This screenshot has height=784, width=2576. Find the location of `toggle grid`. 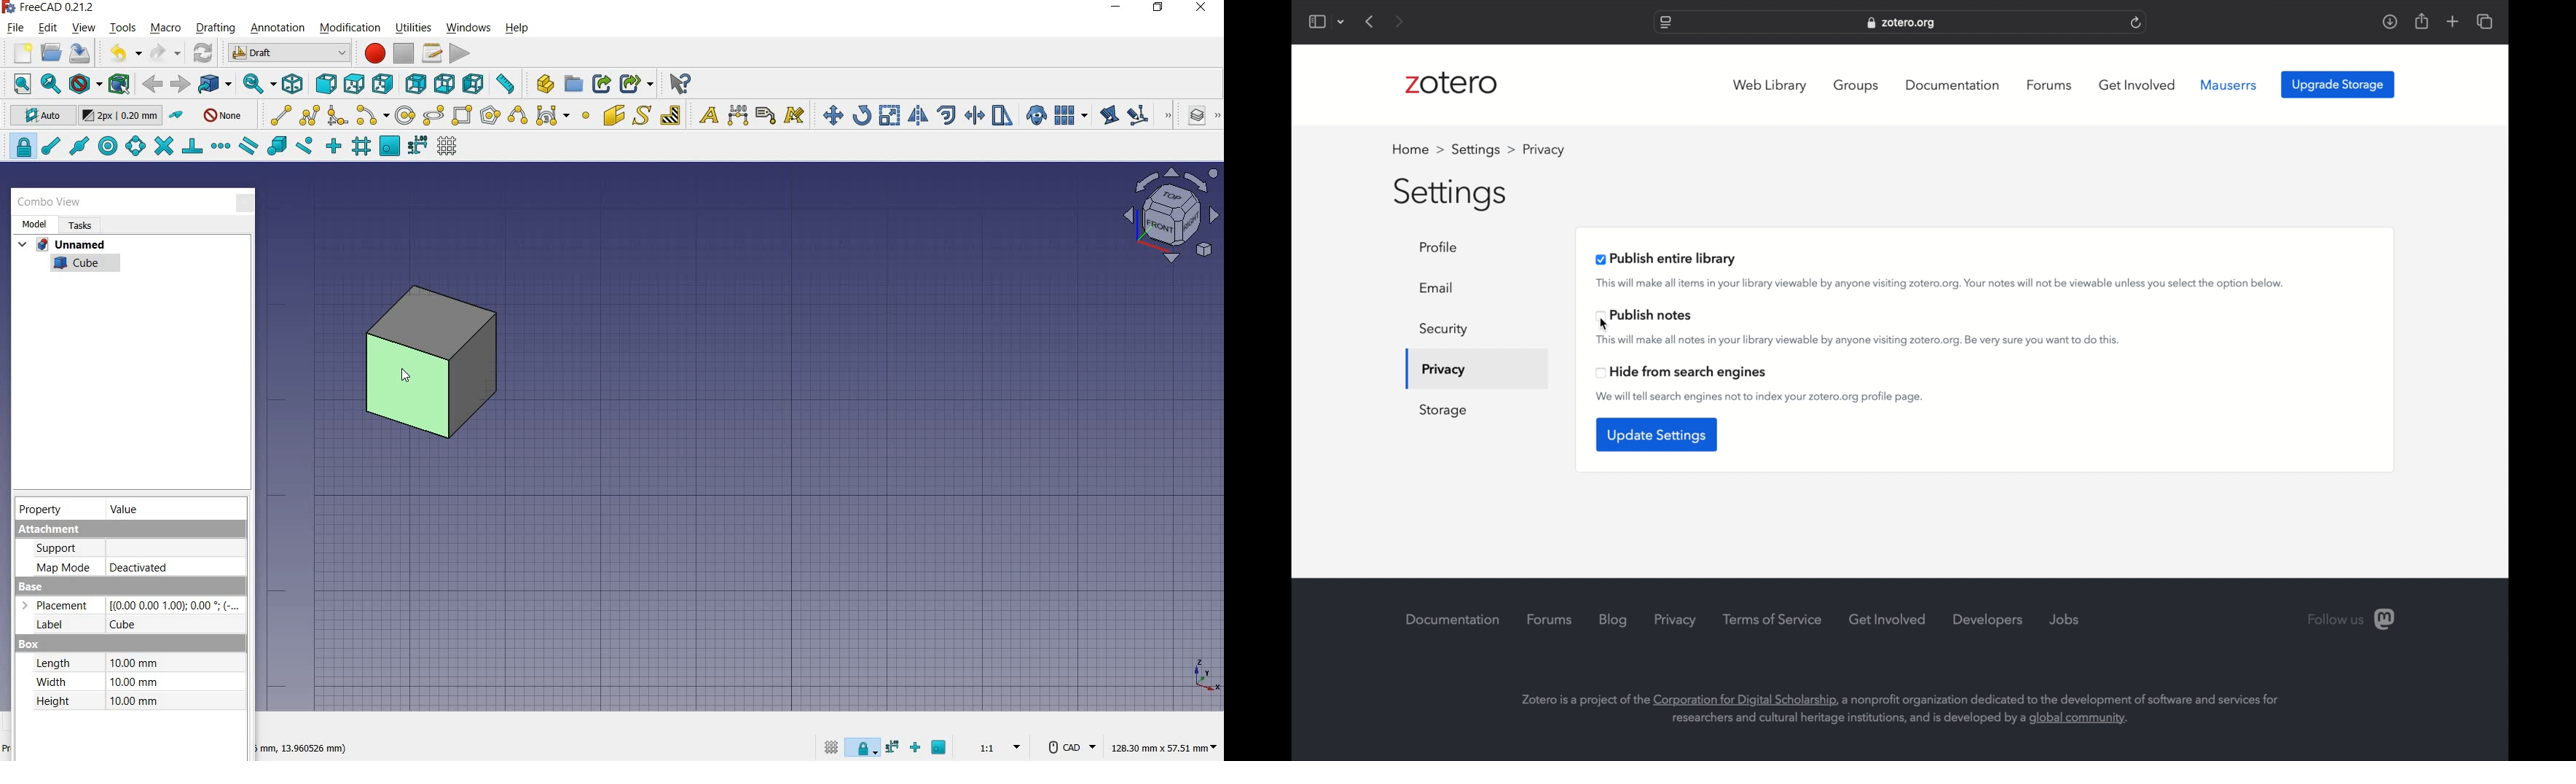

toggle grid is located at coordinates (831, 749).